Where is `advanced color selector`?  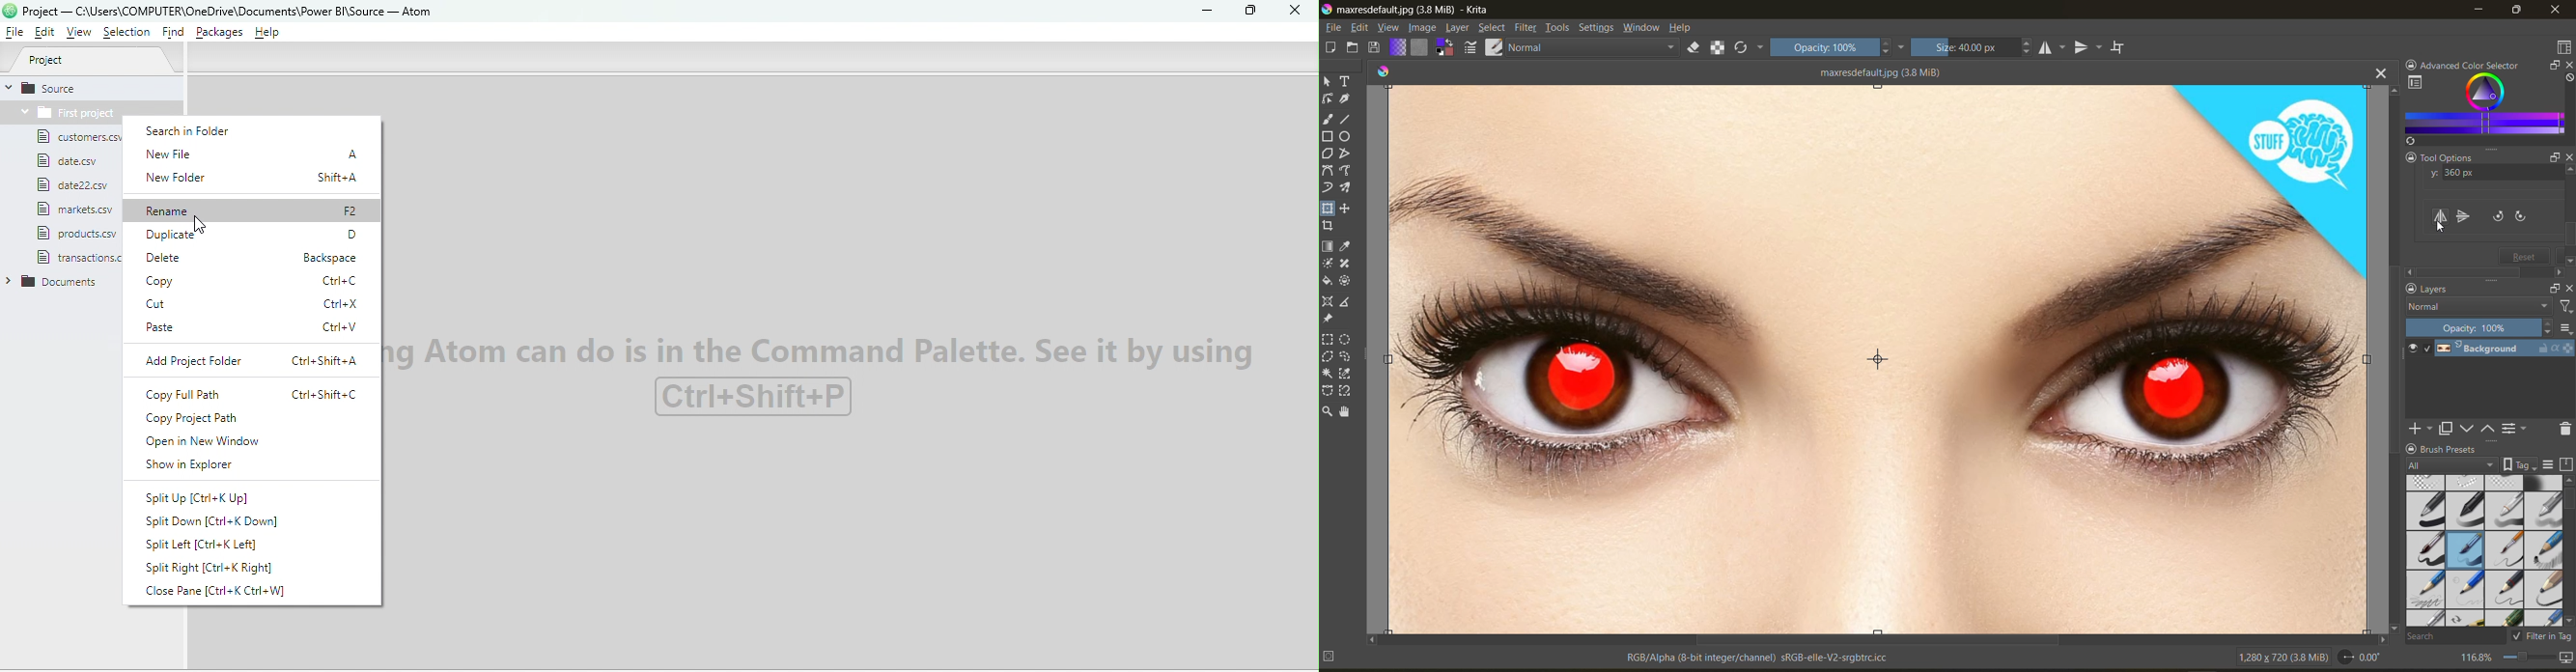 advanced color selector is located at coordinates (2483, 109).